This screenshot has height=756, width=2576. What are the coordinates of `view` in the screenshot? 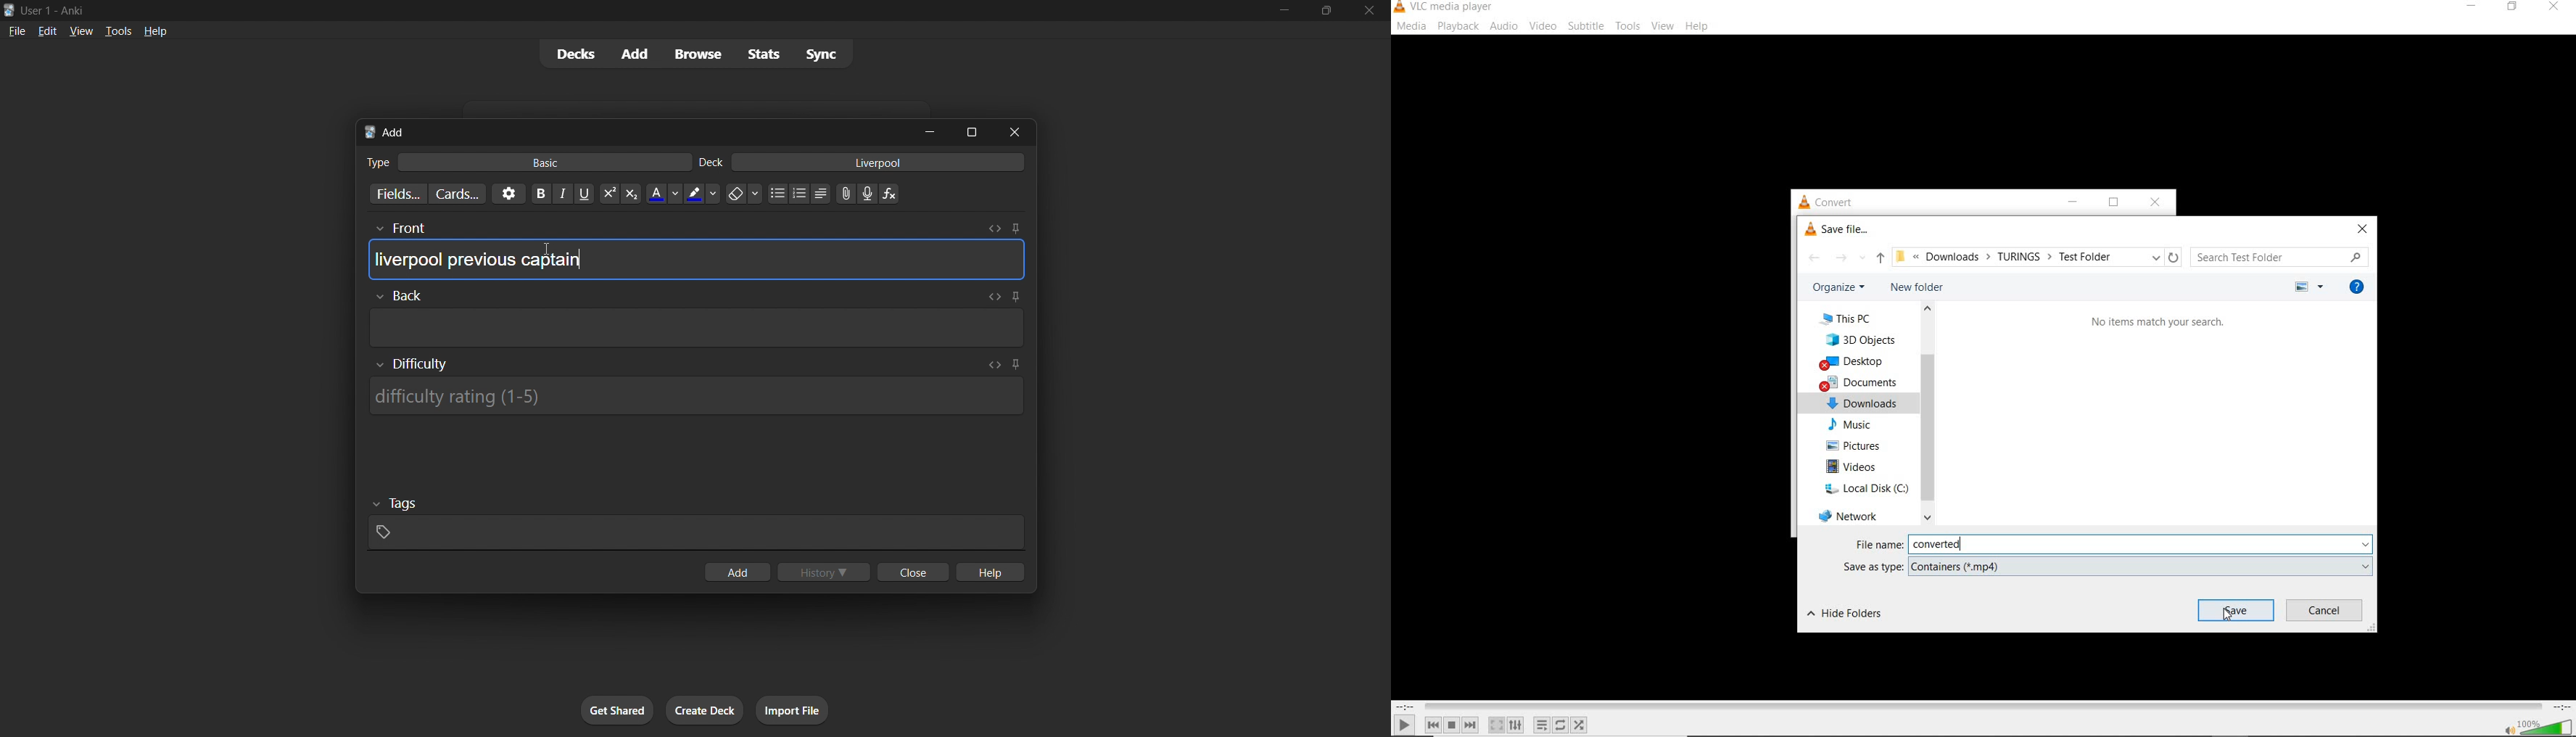 It's located at (1663, 26).